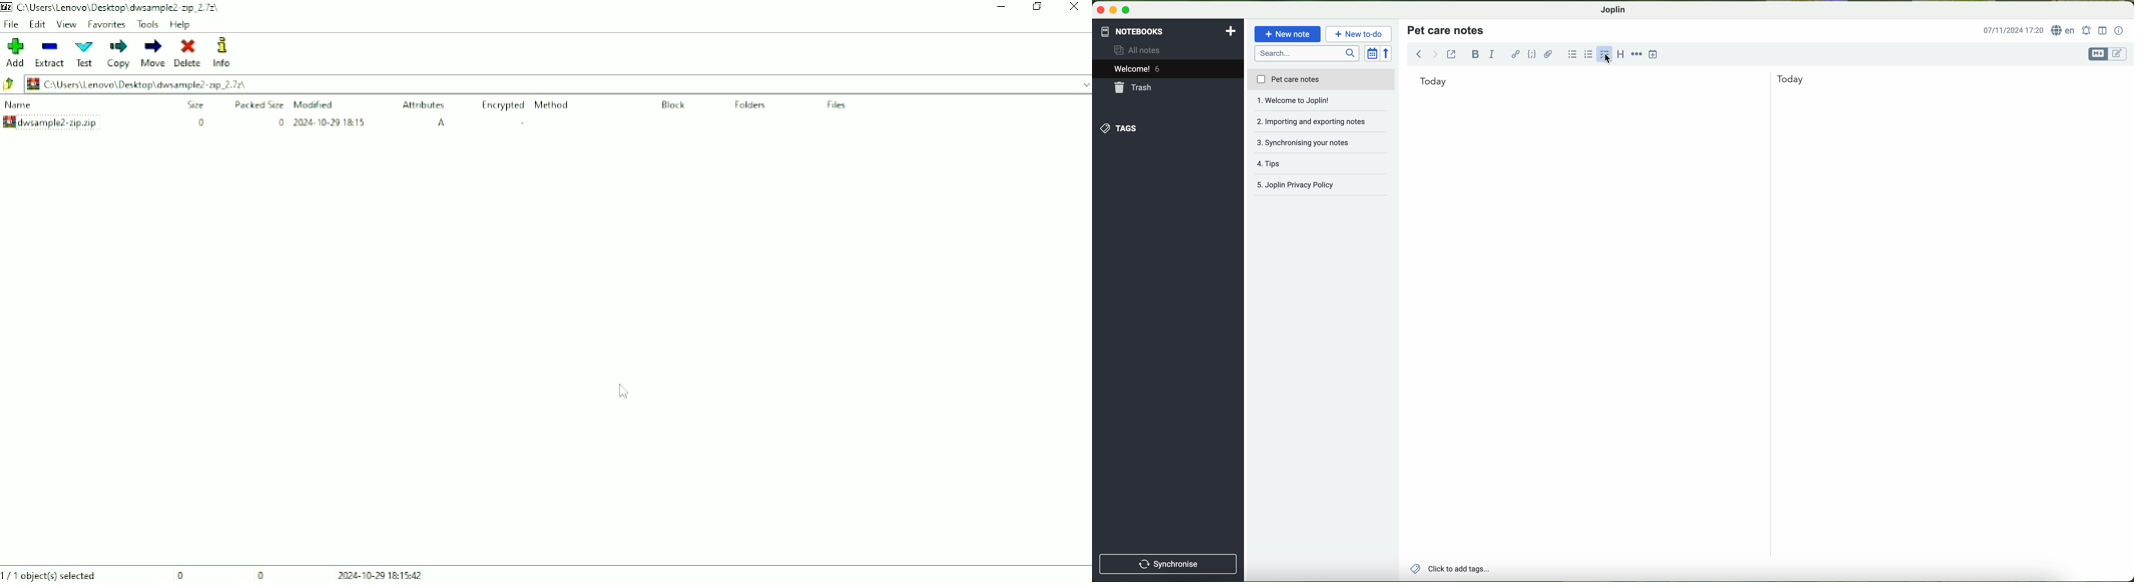 This screenshot has width=2156, height=588. Describe the element at coordinates (1450, 570) in the screenshot. I see `add tags` at that location.